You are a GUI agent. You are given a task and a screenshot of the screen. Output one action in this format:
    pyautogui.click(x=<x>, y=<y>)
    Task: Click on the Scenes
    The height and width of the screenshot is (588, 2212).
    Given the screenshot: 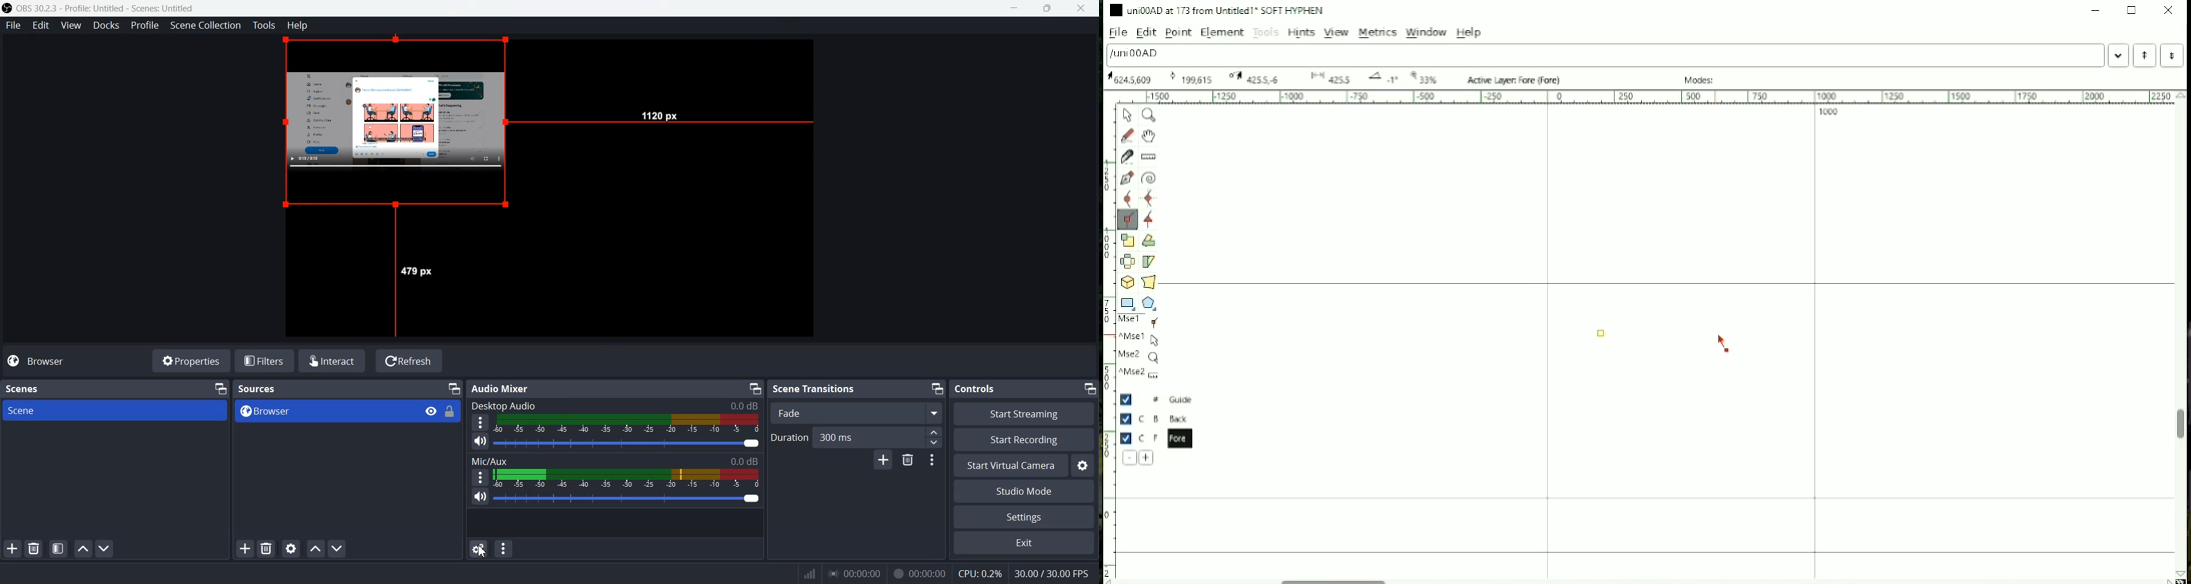 What is the action you would take?
    pyautogui.click(x=22, y=388)
    